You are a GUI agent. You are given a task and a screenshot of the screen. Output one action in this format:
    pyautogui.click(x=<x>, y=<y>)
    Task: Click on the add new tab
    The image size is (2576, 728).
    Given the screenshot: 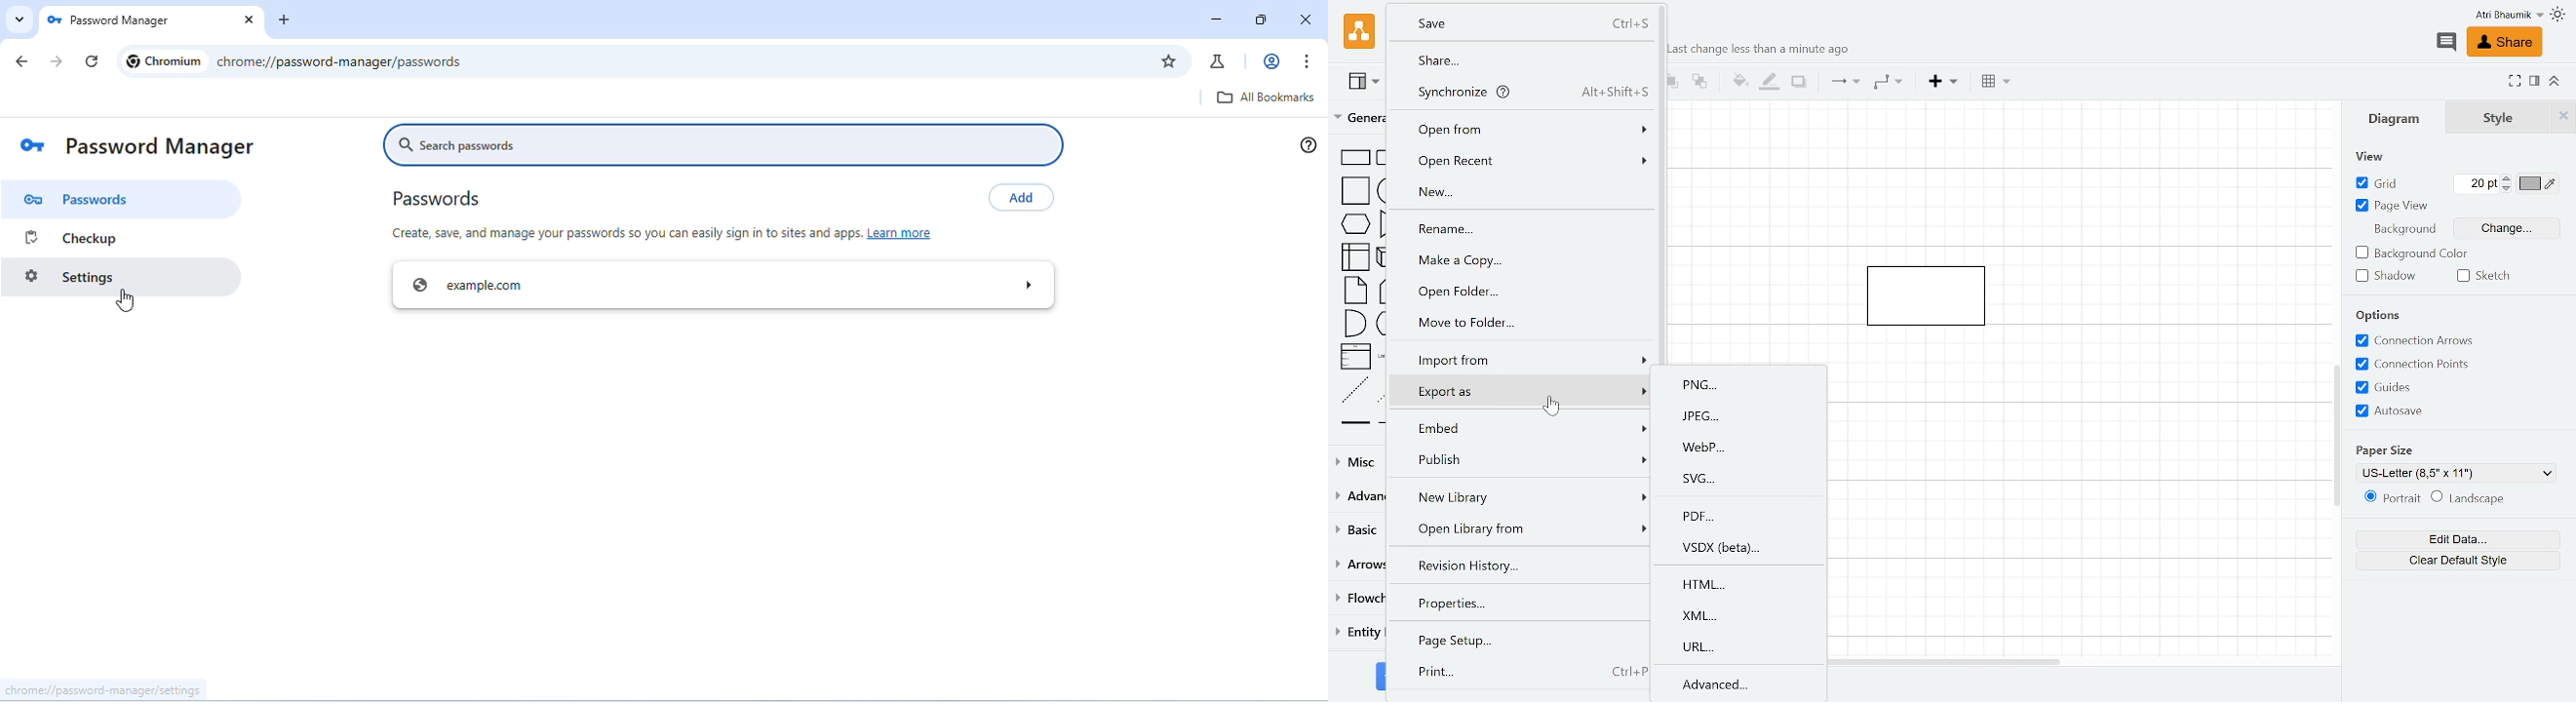 What is the action you would take?
    pyautogui.click(x=285, y=19)
    